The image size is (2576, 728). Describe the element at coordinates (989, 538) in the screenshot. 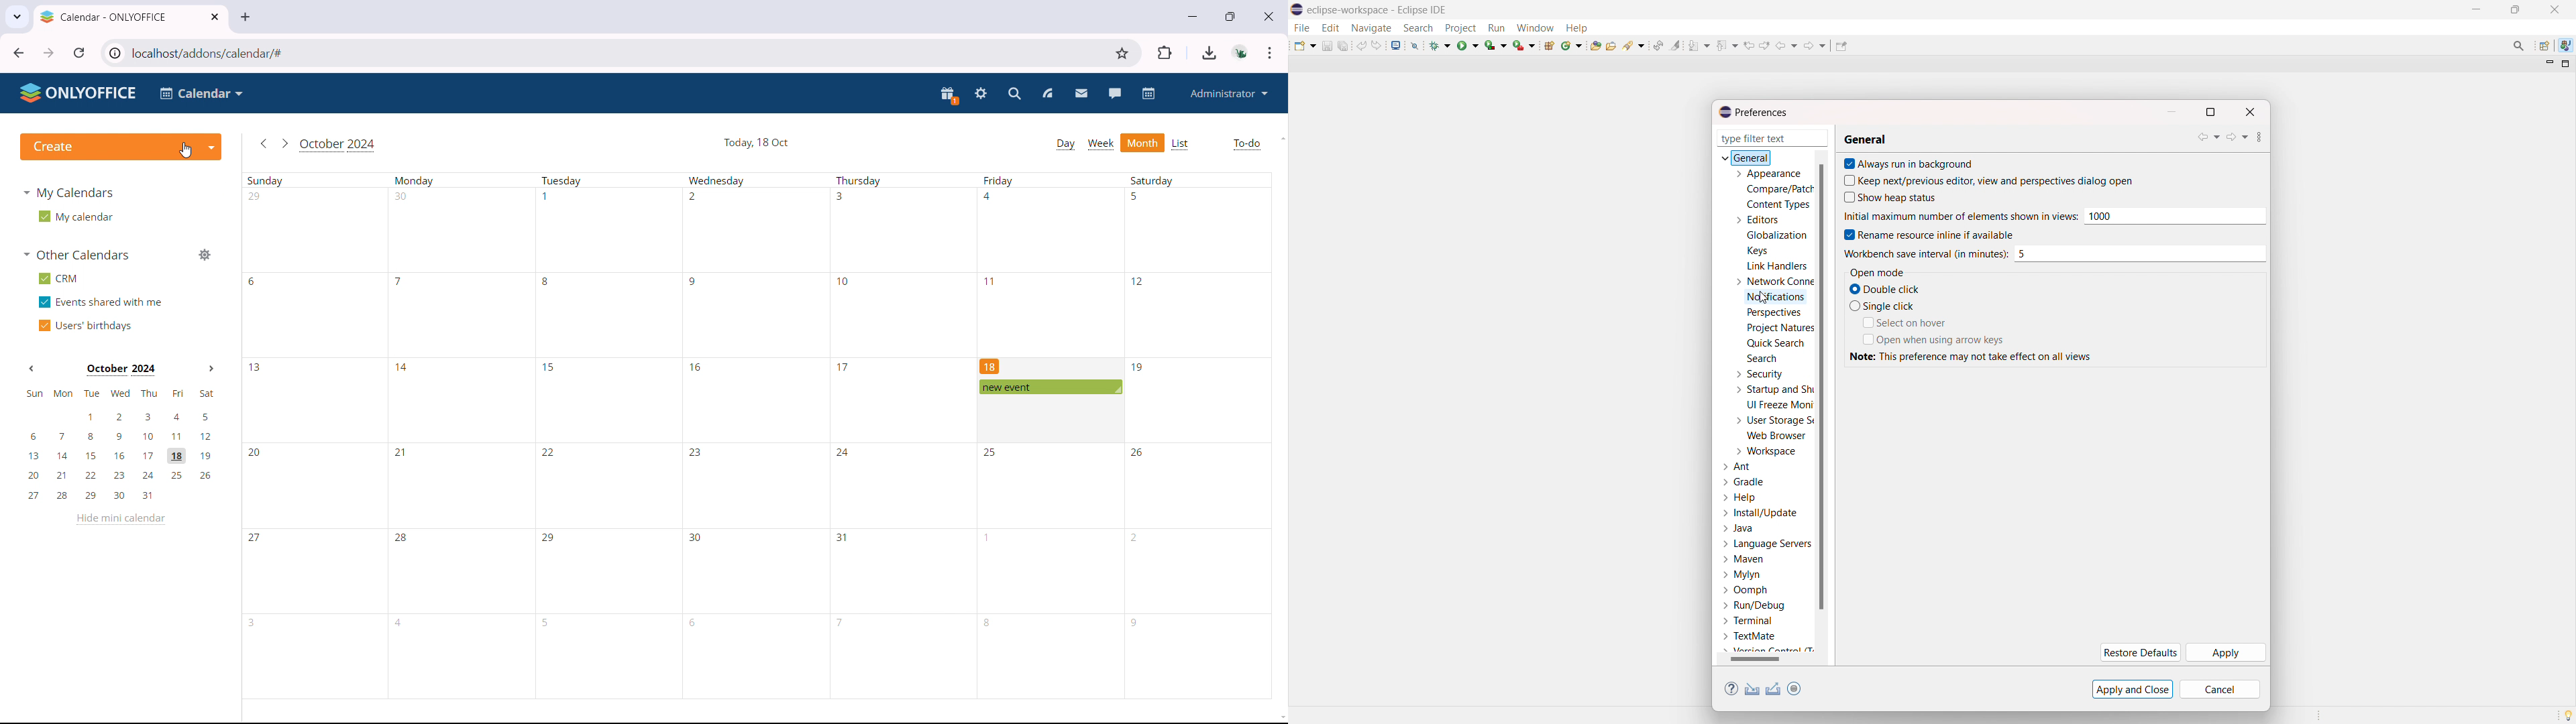

I see `1` at that location.